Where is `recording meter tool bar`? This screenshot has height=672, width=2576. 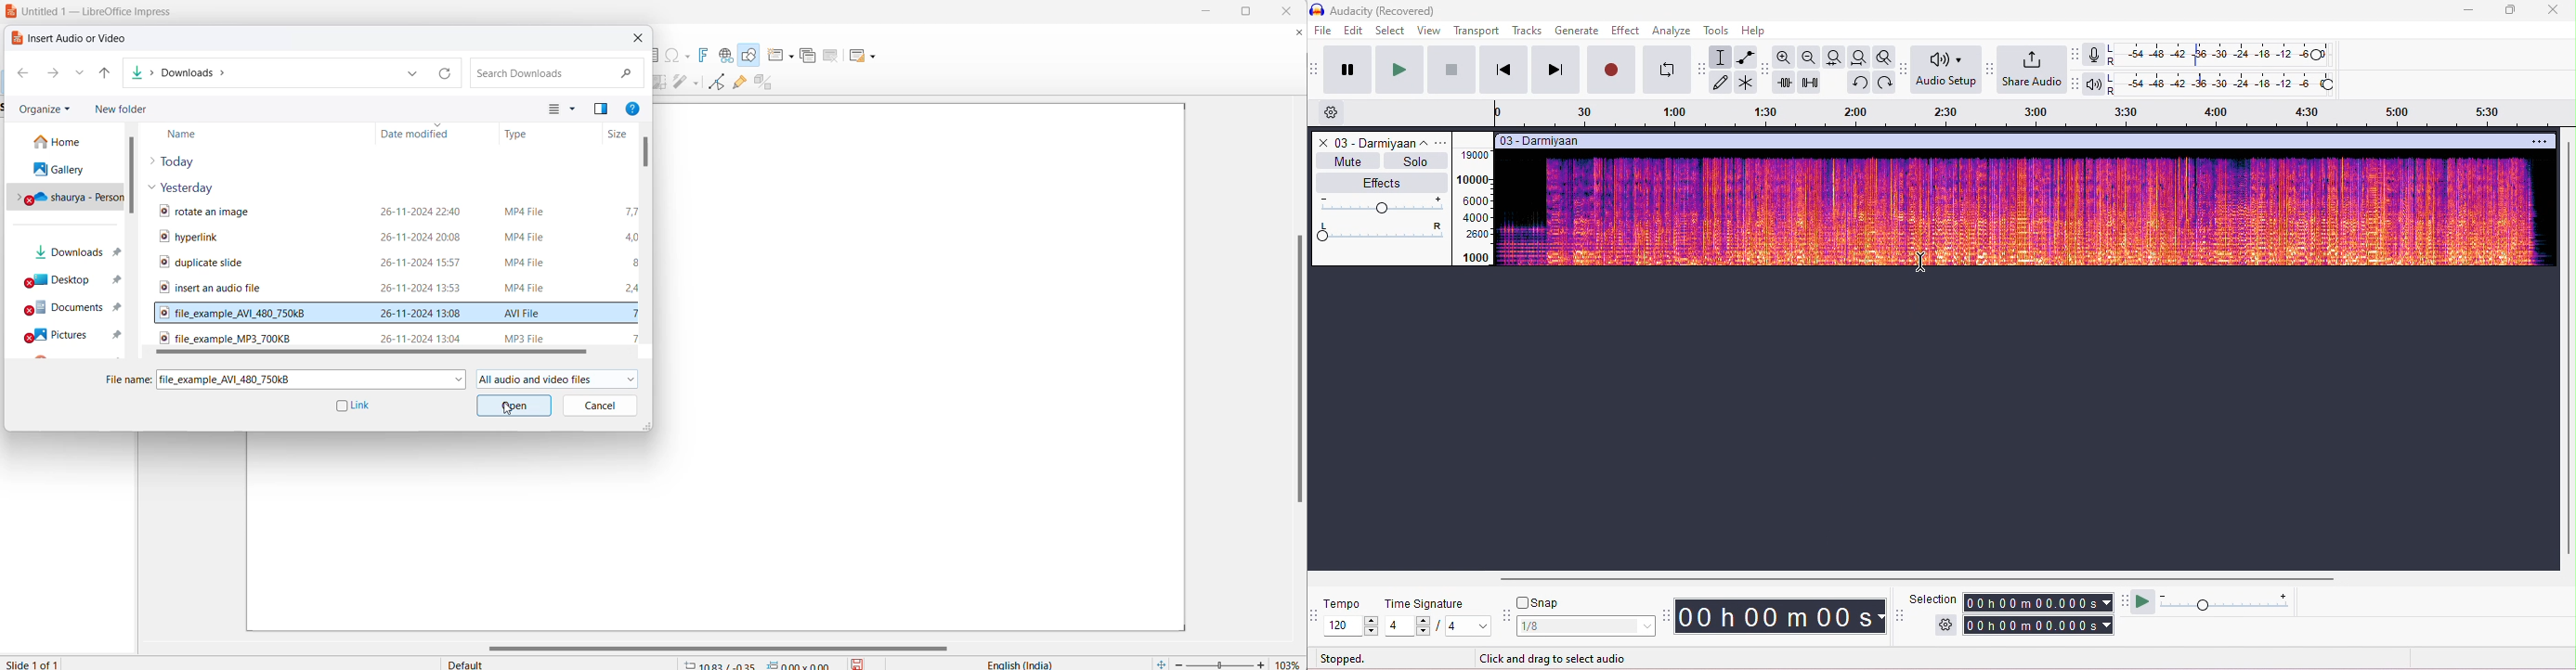
recording meter tool bar is located at coordinates (2076, 54).